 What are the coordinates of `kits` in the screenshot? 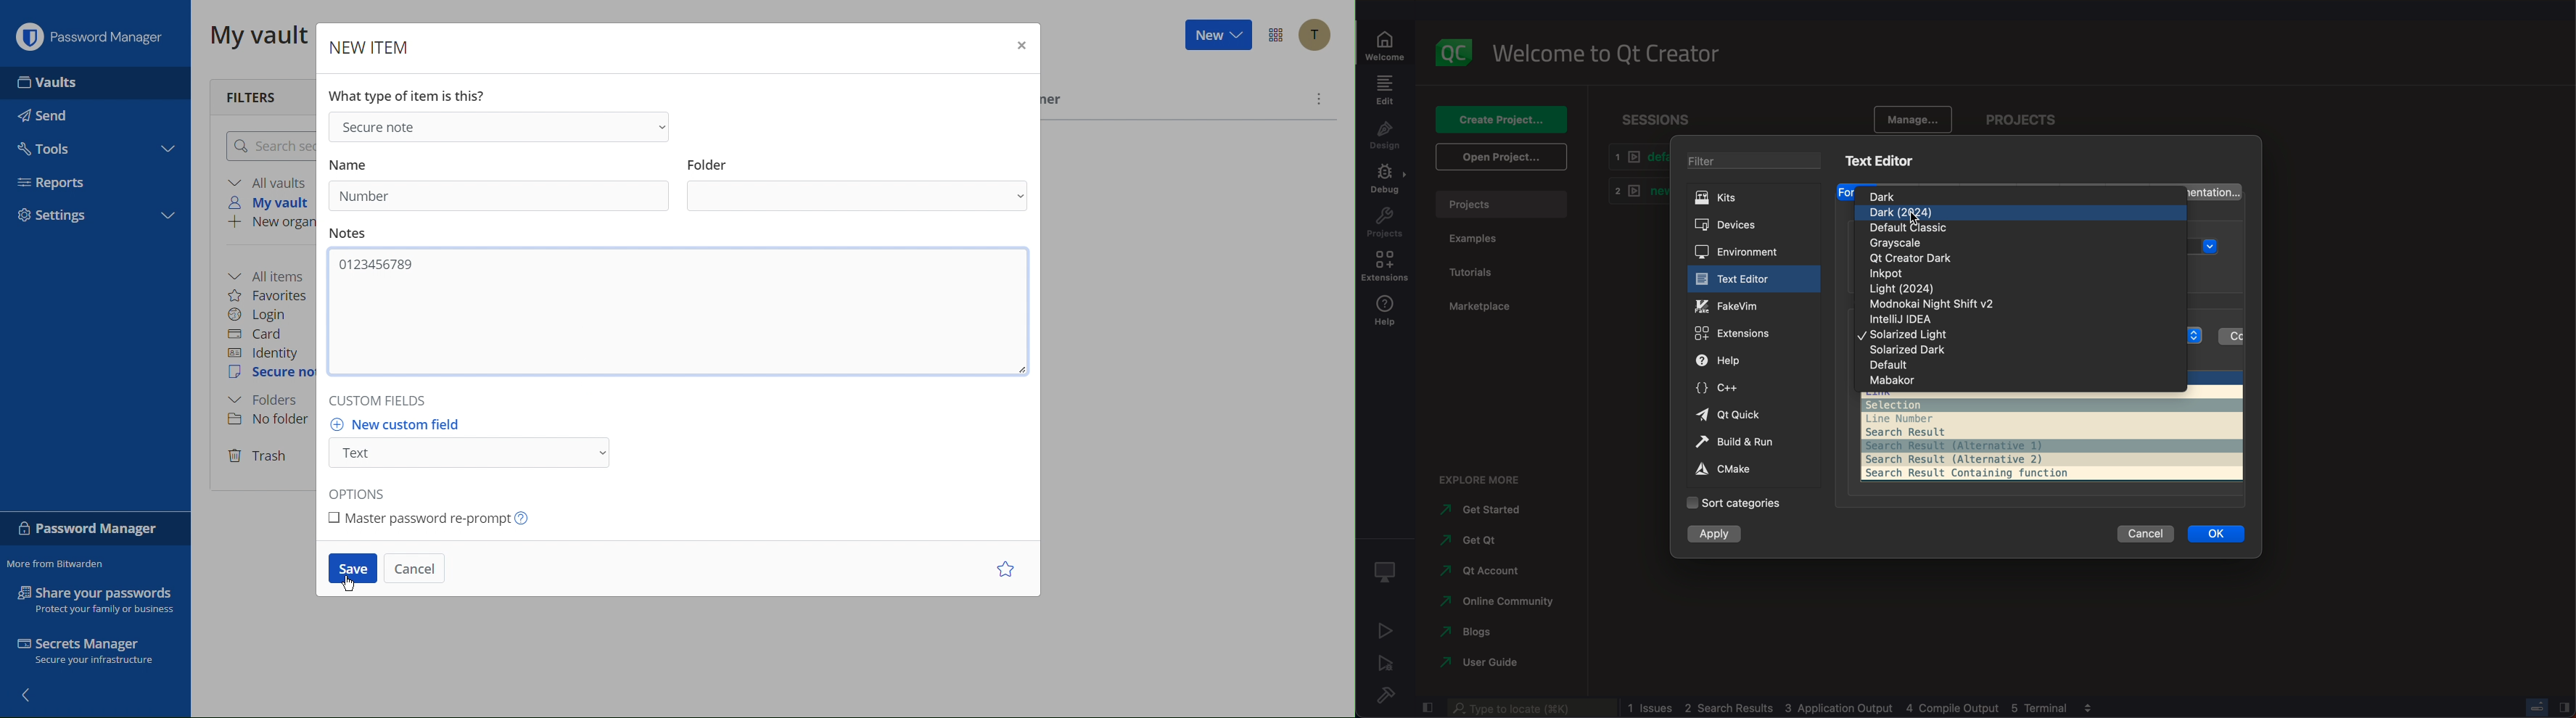 It's located at (1755, 199).